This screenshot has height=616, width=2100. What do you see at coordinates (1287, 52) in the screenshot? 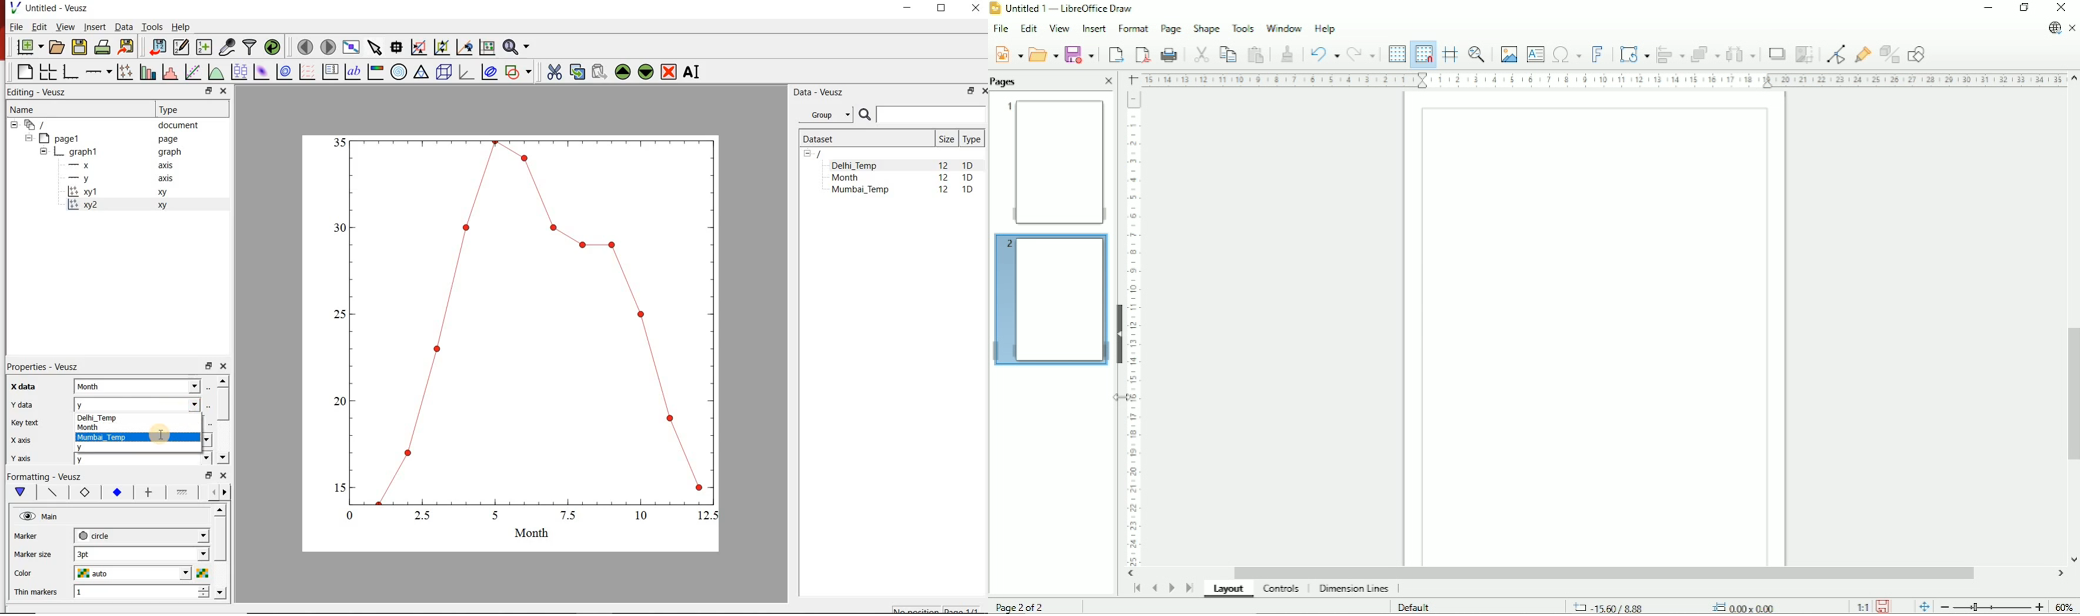
I see `Clone formatting` at bounding box center [1287, 52].